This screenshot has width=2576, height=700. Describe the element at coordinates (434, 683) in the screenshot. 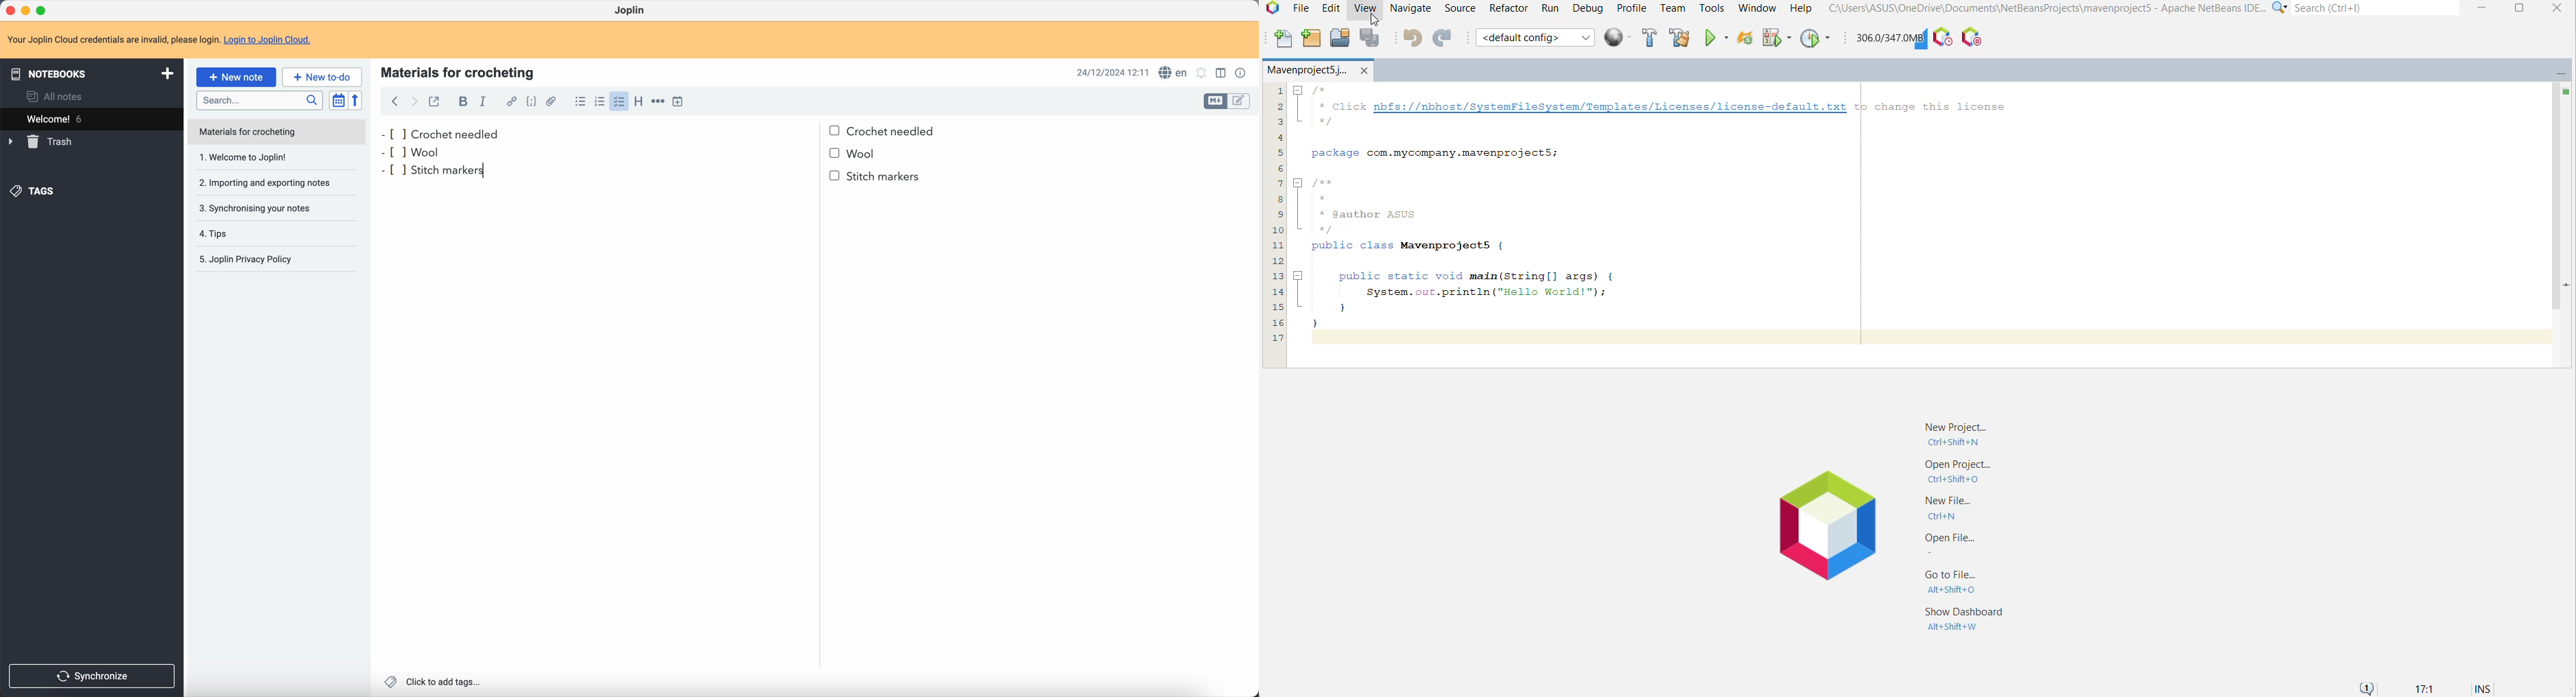

I see `click to add tags` at that location.